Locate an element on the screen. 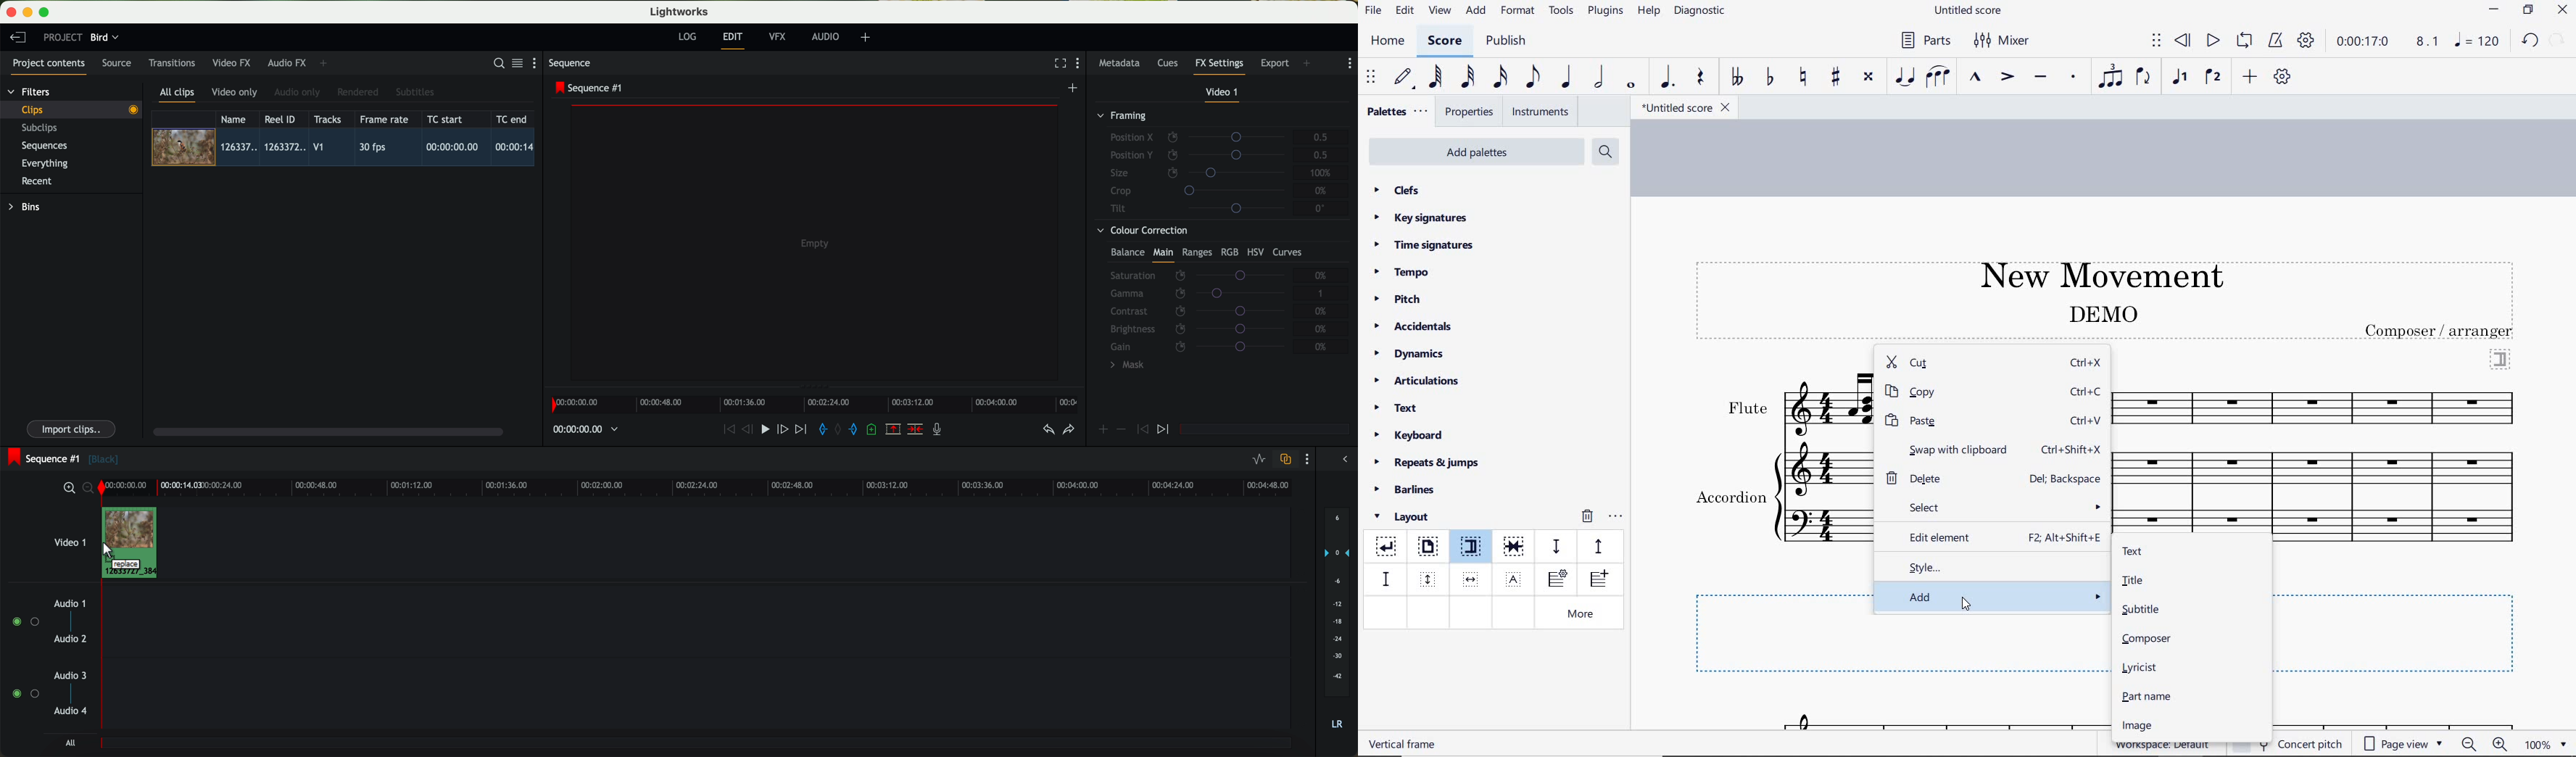  Mixer is located at coordinates (2003, 41).